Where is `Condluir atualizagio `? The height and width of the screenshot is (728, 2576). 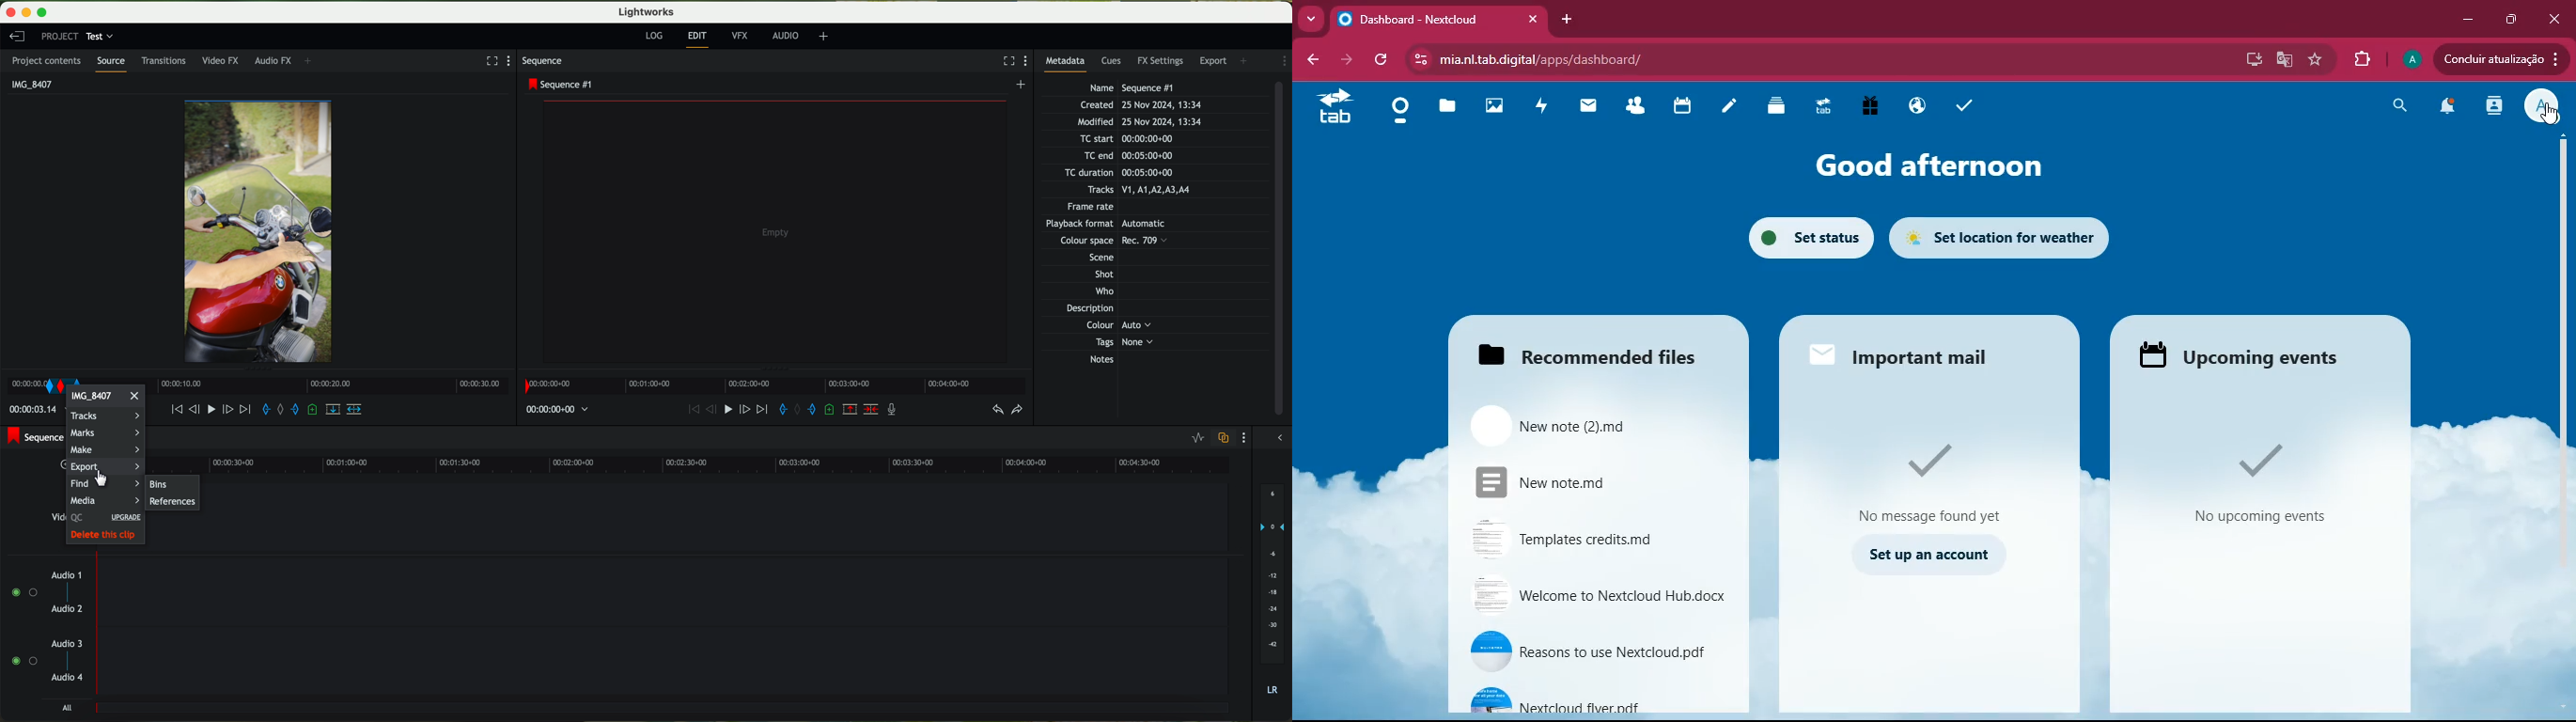
Condluir atualizagio  is located at coordinates (2499, 60).